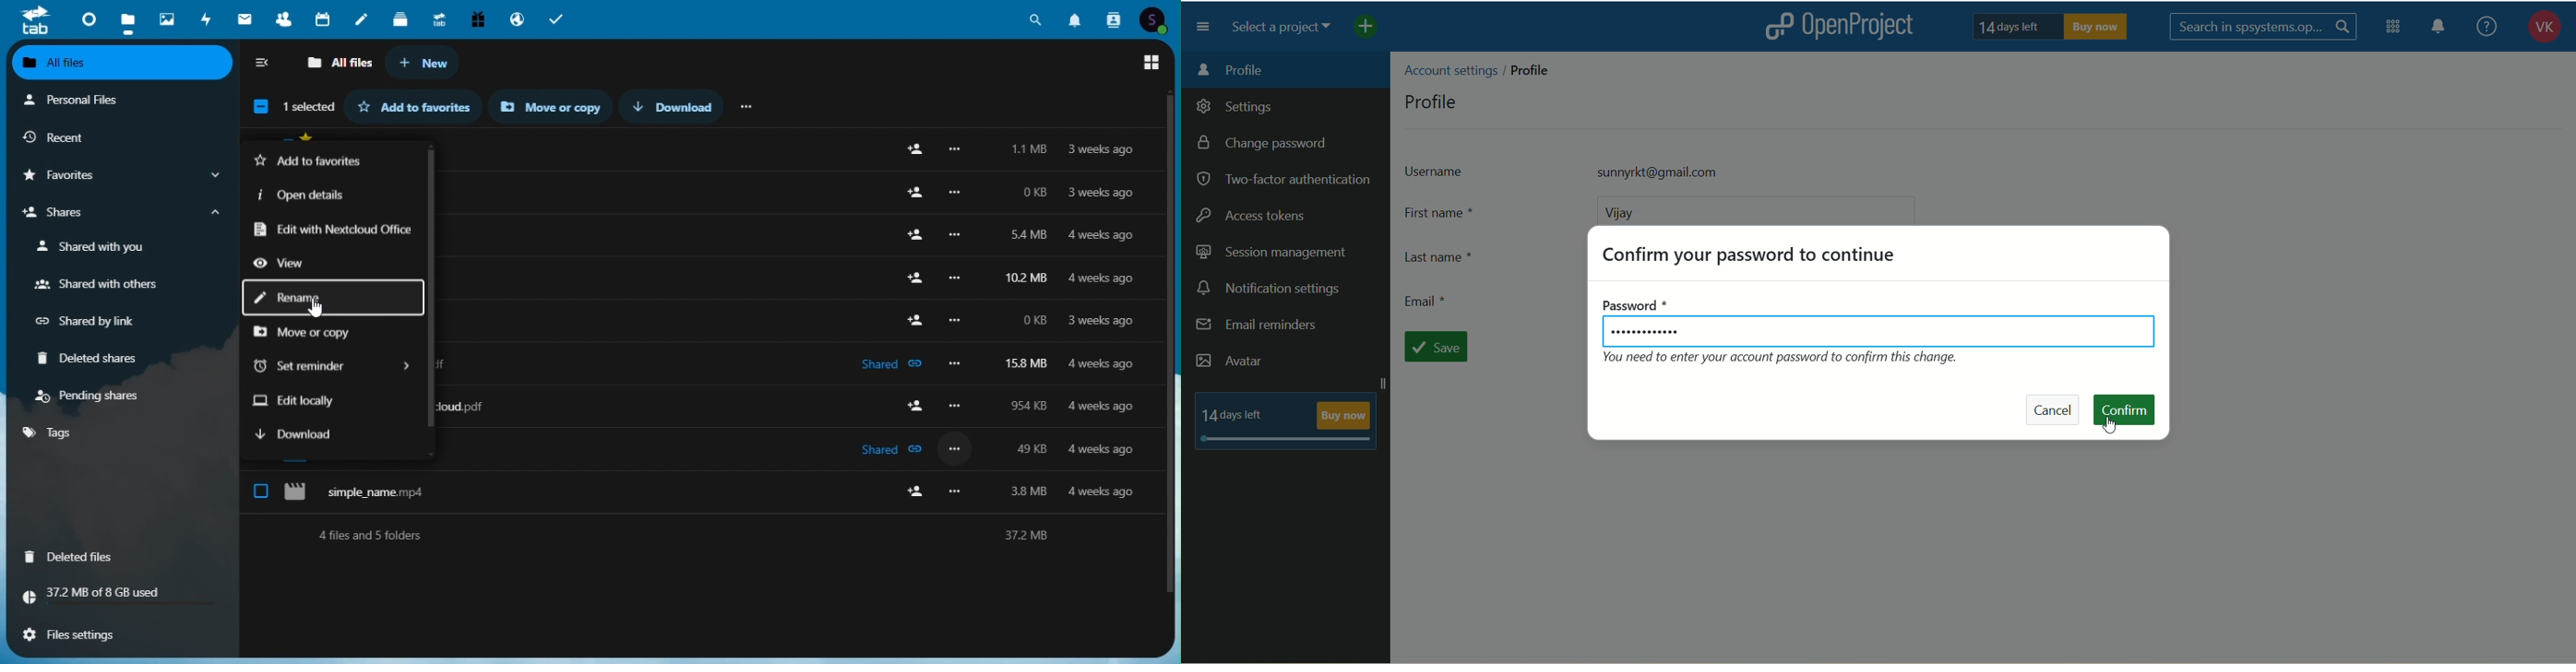  What do you see at coordinates (94, 322) in the screenshot?
I see `shared by link` at bounding box center [94, 322].